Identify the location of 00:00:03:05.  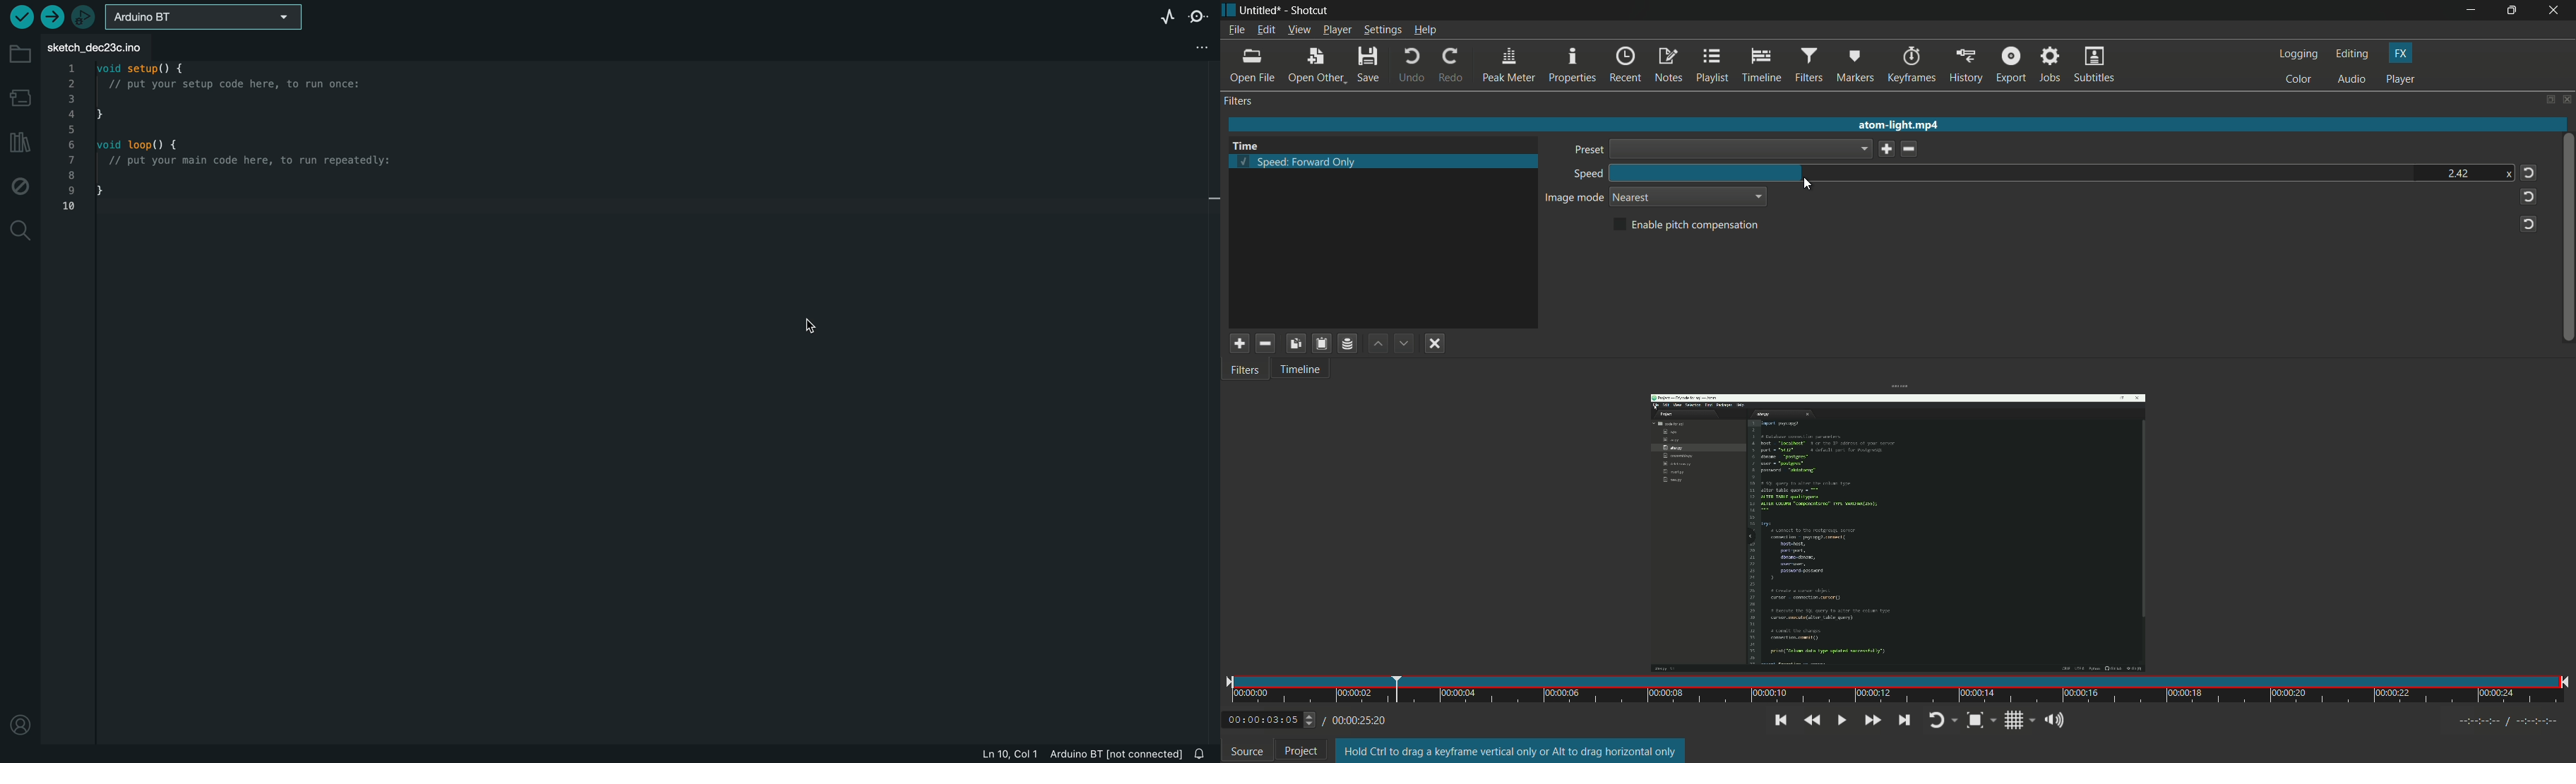
(1270, 718).